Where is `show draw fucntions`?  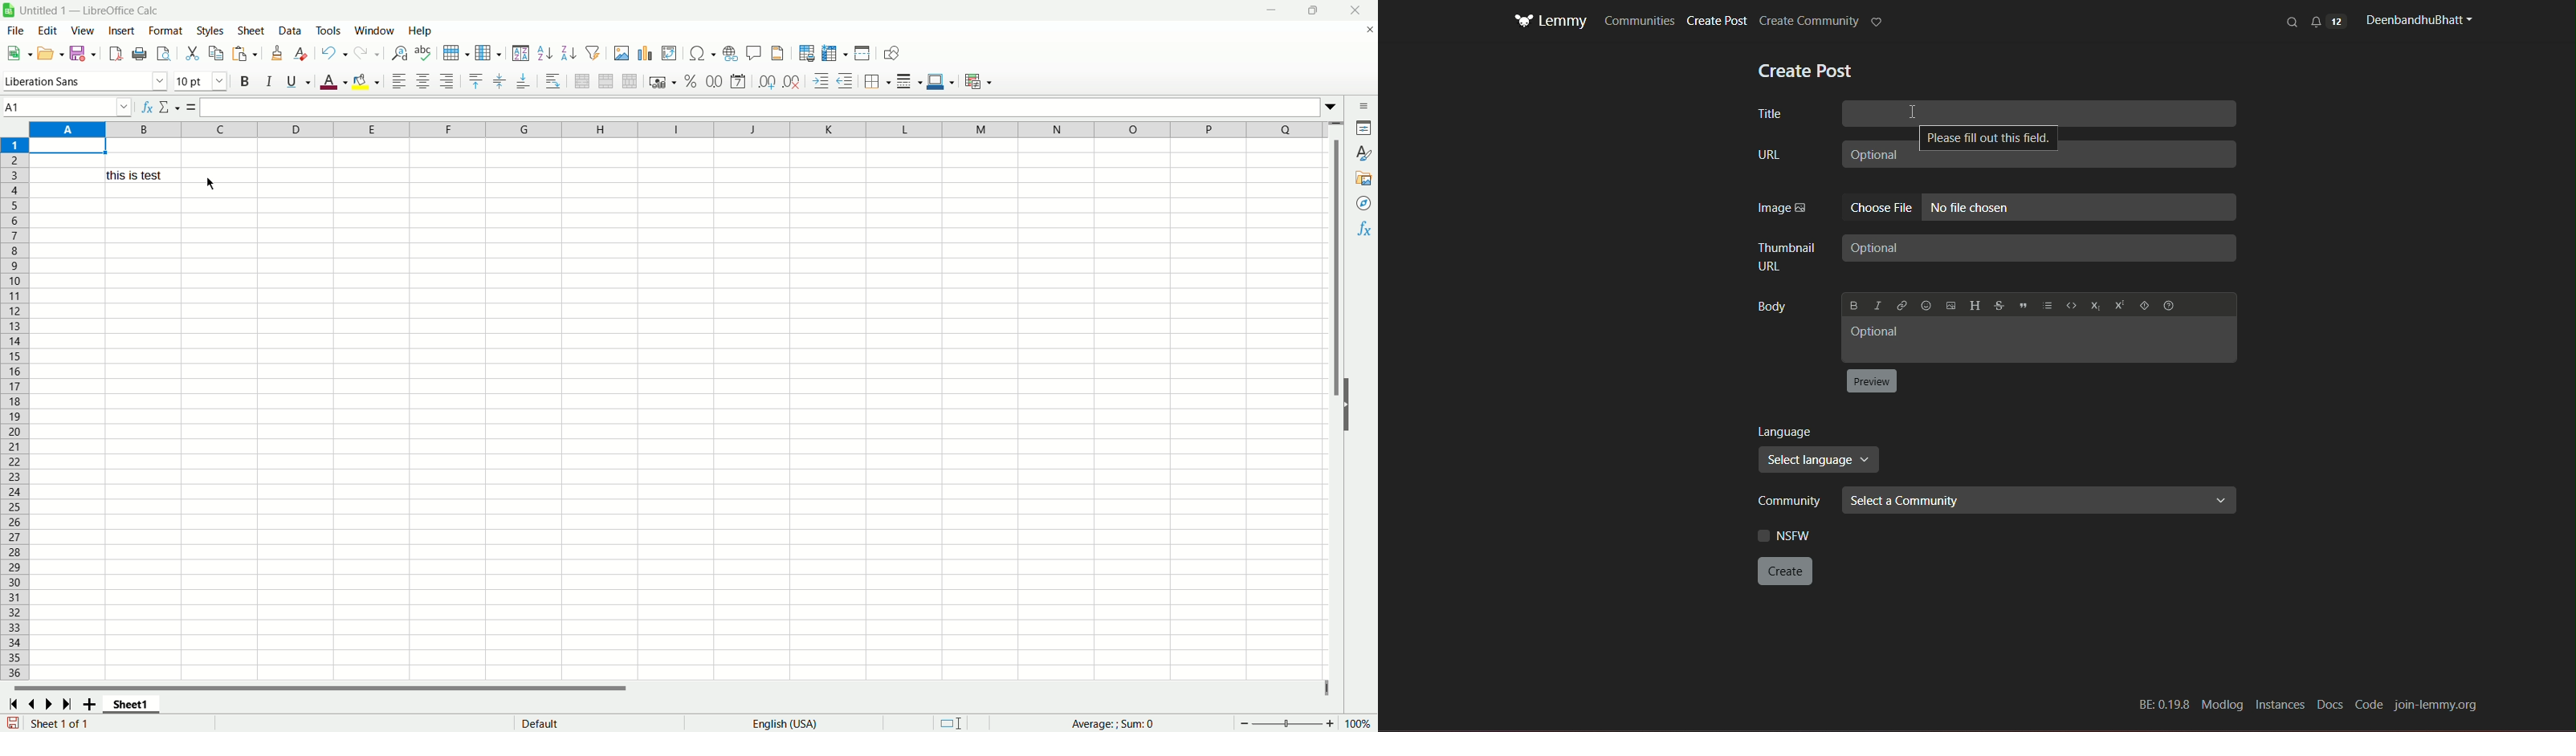
show draw fucntions is located at coordinates (892, 54).